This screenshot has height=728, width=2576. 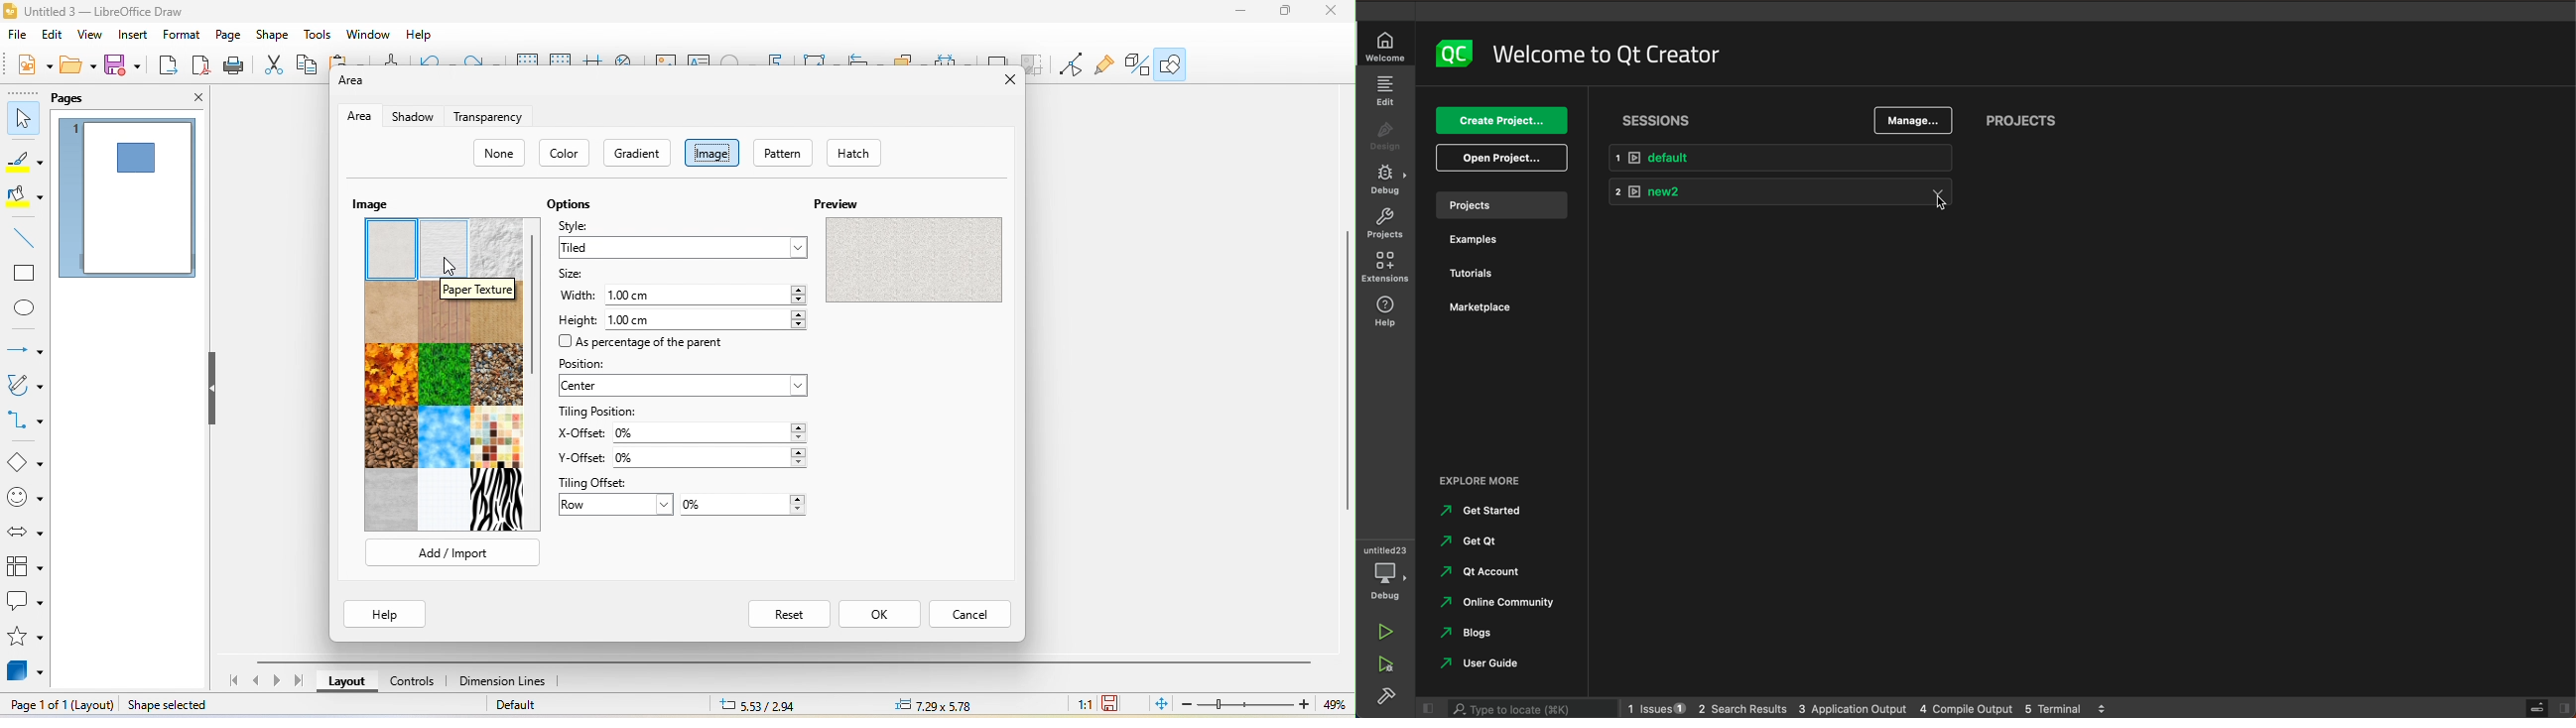 What do you see at coordinates (23, 497) in the screenshot?
I see `symbol shapes` at bounding box center [23, 497].